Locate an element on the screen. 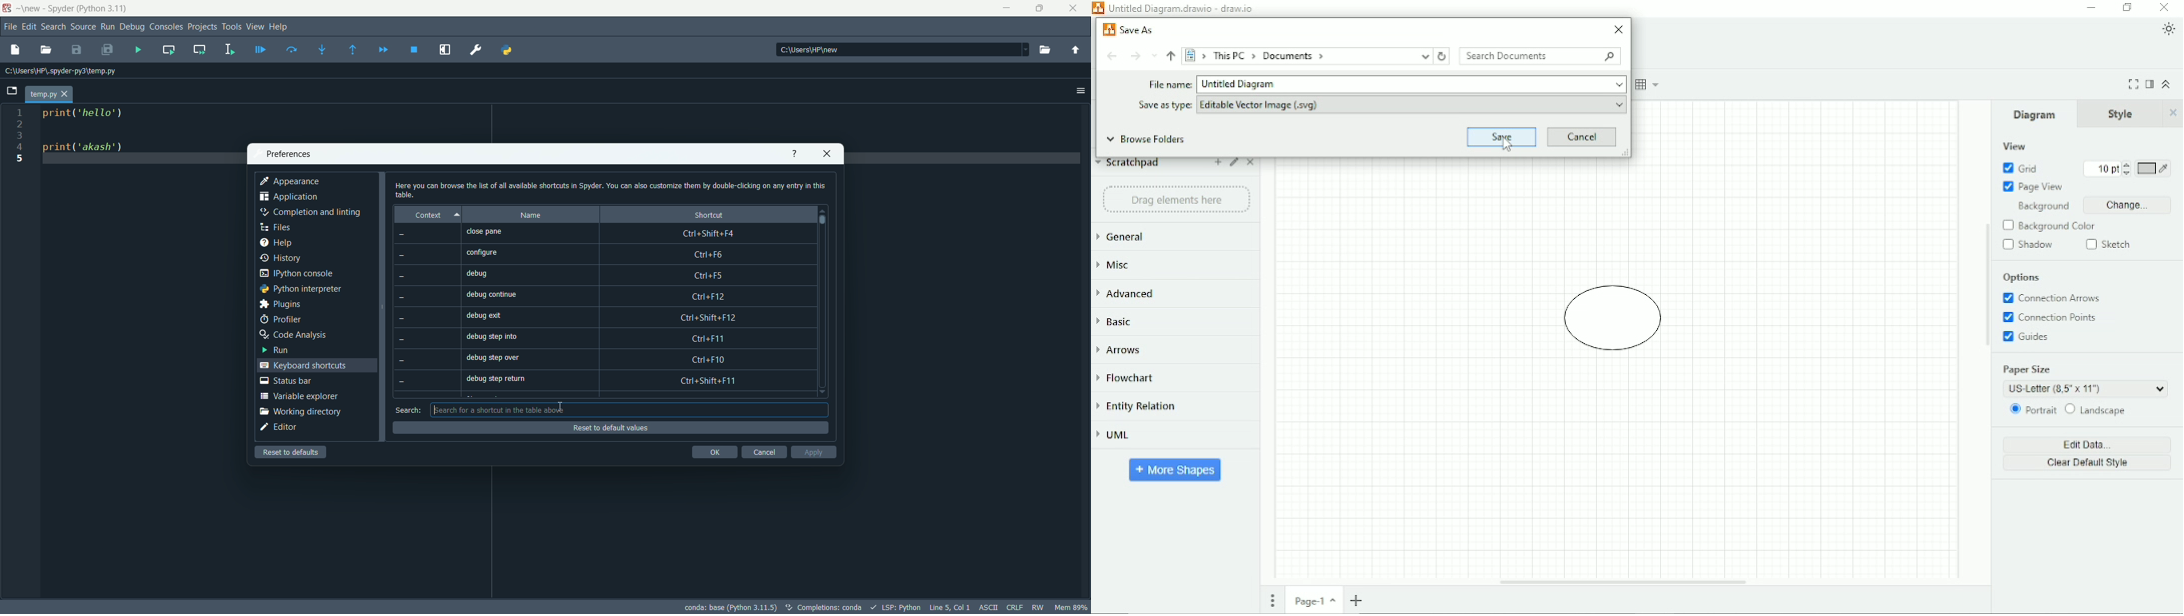 The image size is (2184, 616). Connection Points is located at coordinates (2054, 317).